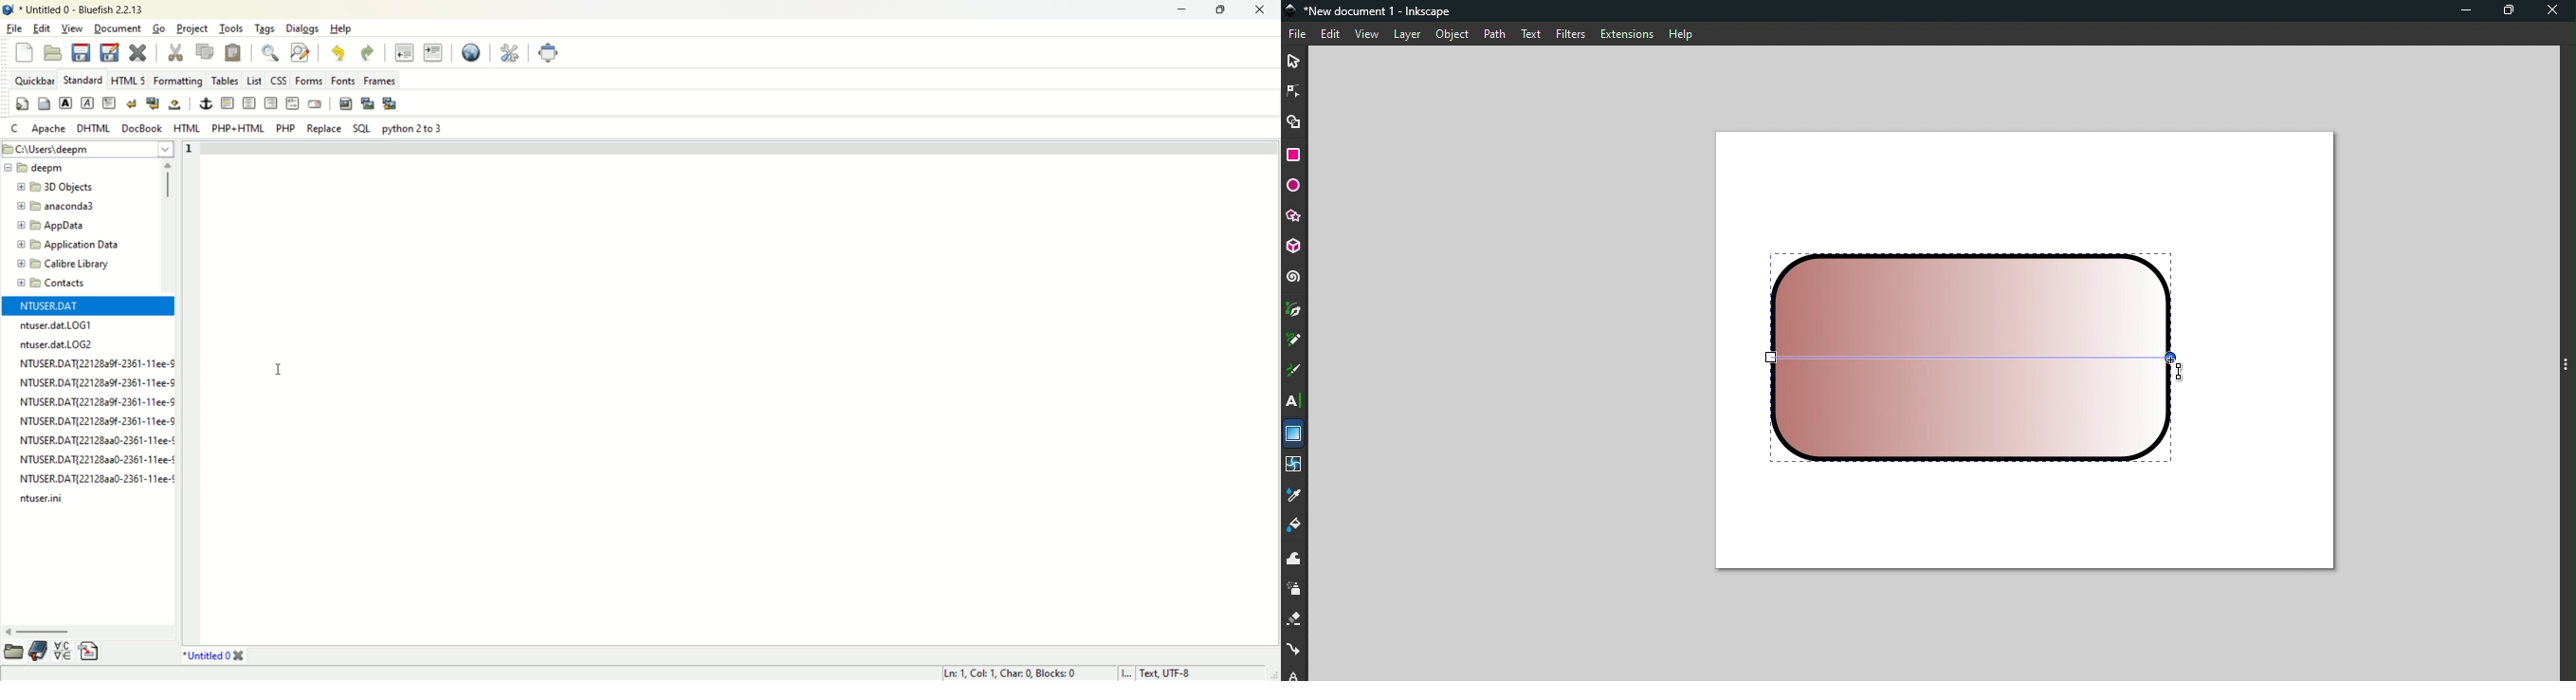  I want to click on Mesh tool, so click(1294, 467).